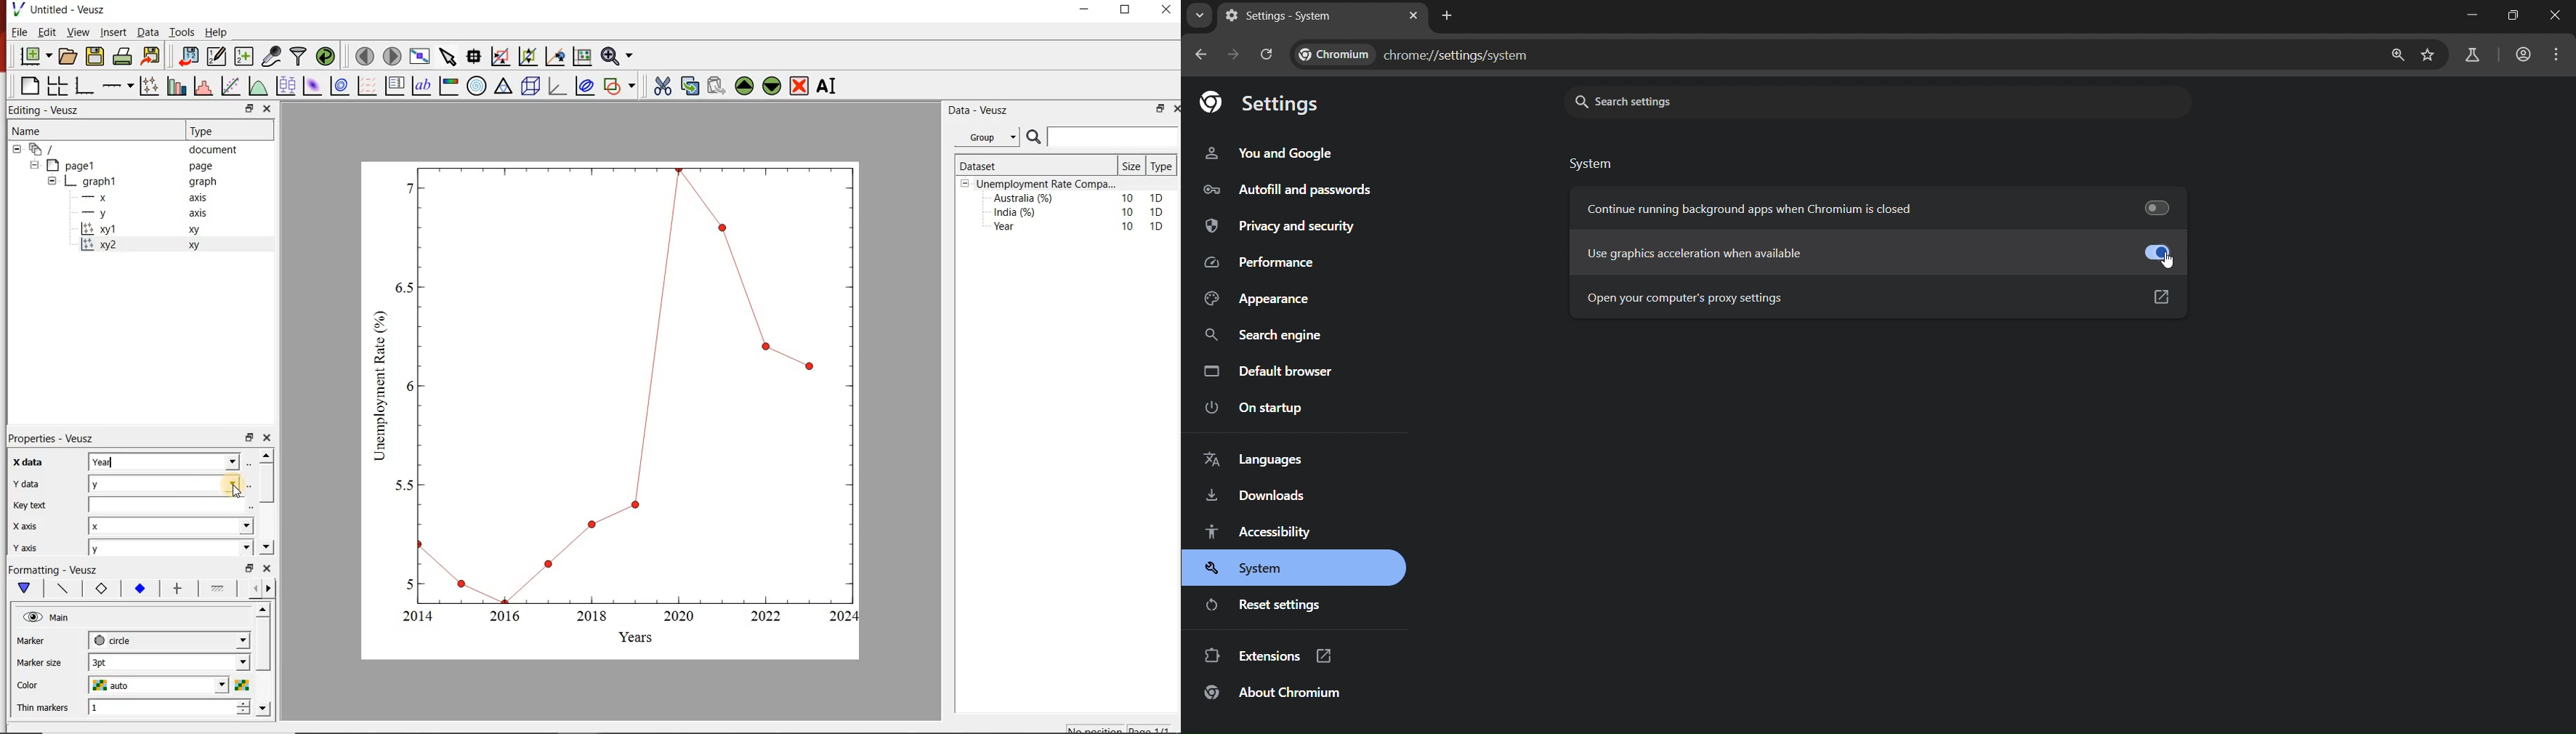 This screenshot has width=2576, height=756. What do you see at coordinates (32, 617) in the screenshot?
I see `hide/unhide` at bounding box center [32, 617].